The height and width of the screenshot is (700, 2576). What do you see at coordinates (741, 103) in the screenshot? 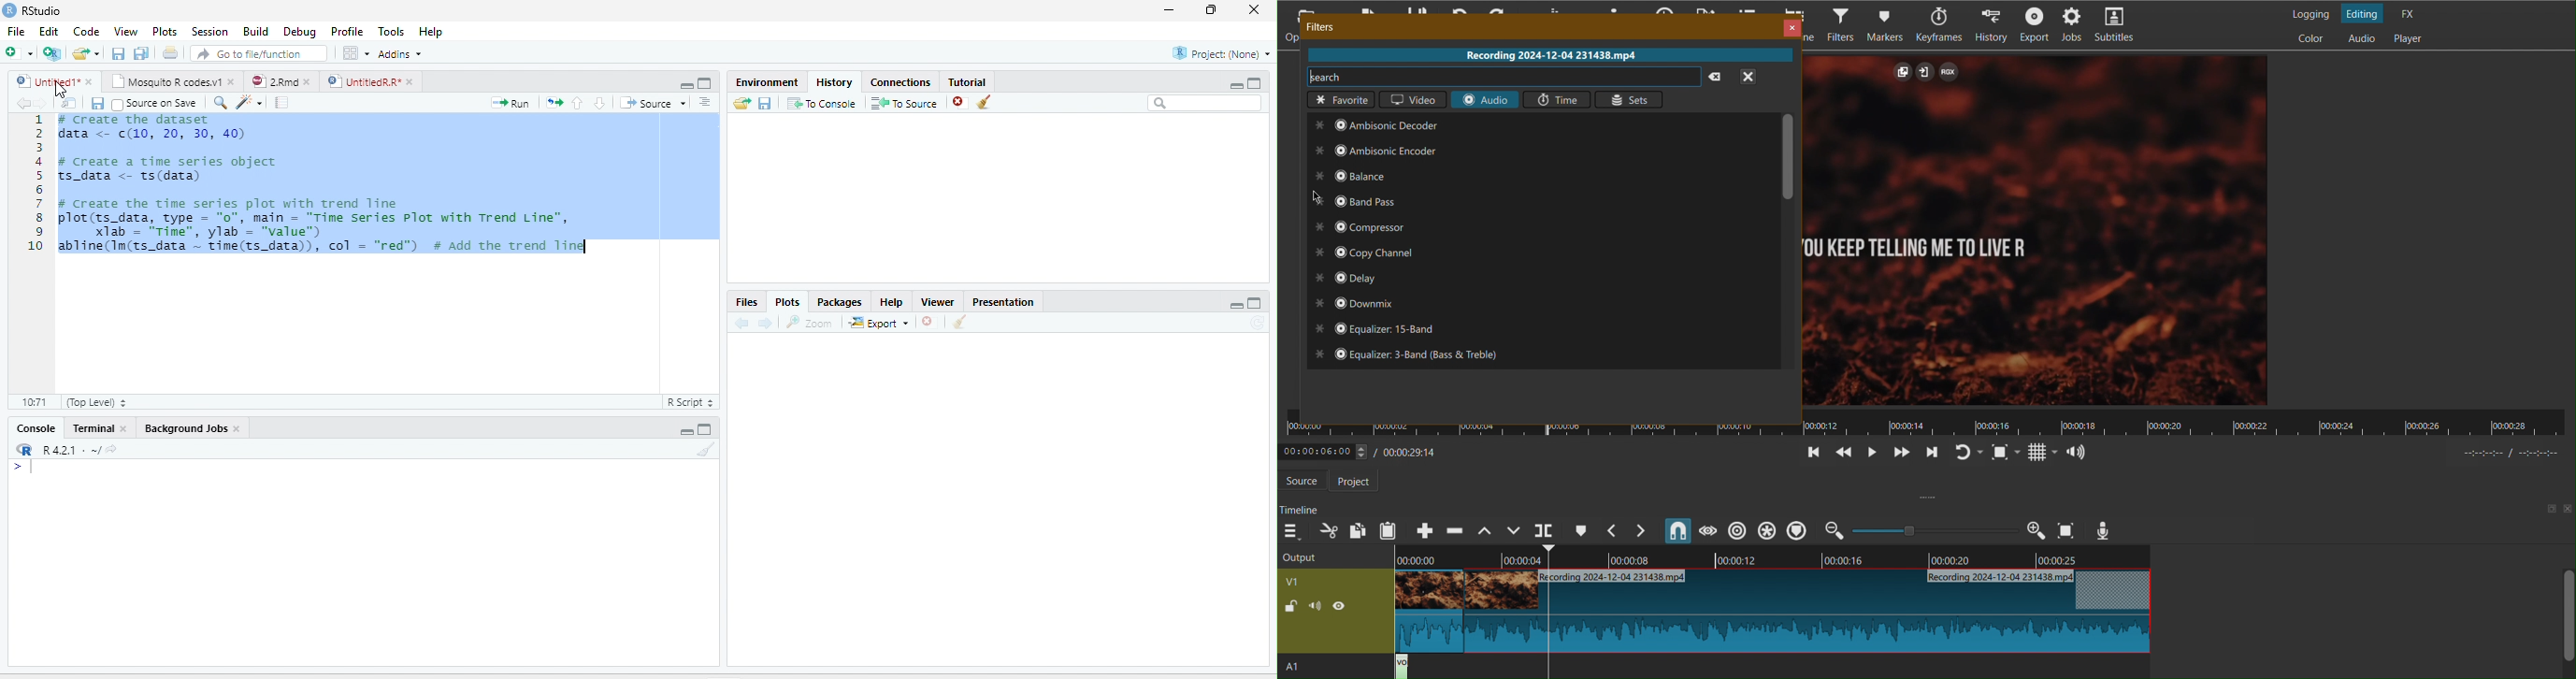
I see `Load history from an existing file` at bounding box center [741, 103].